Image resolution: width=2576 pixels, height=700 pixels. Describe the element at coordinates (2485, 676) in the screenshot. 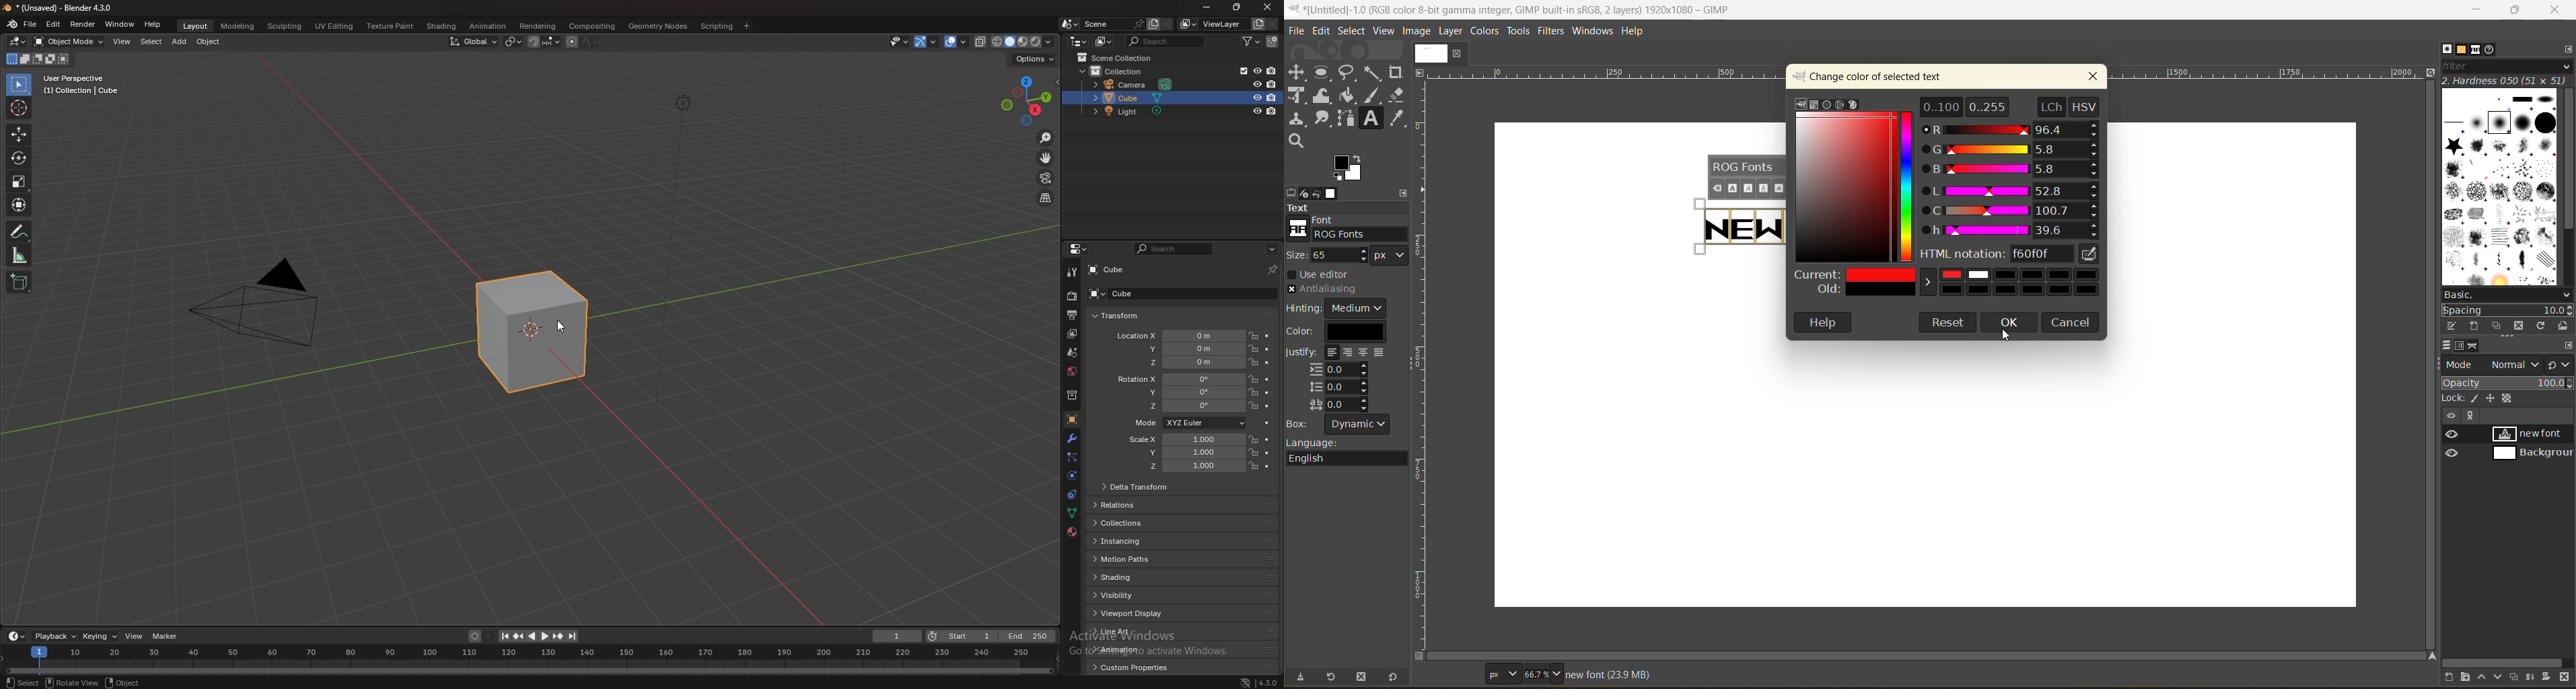

I see `raise this layer` at that location.